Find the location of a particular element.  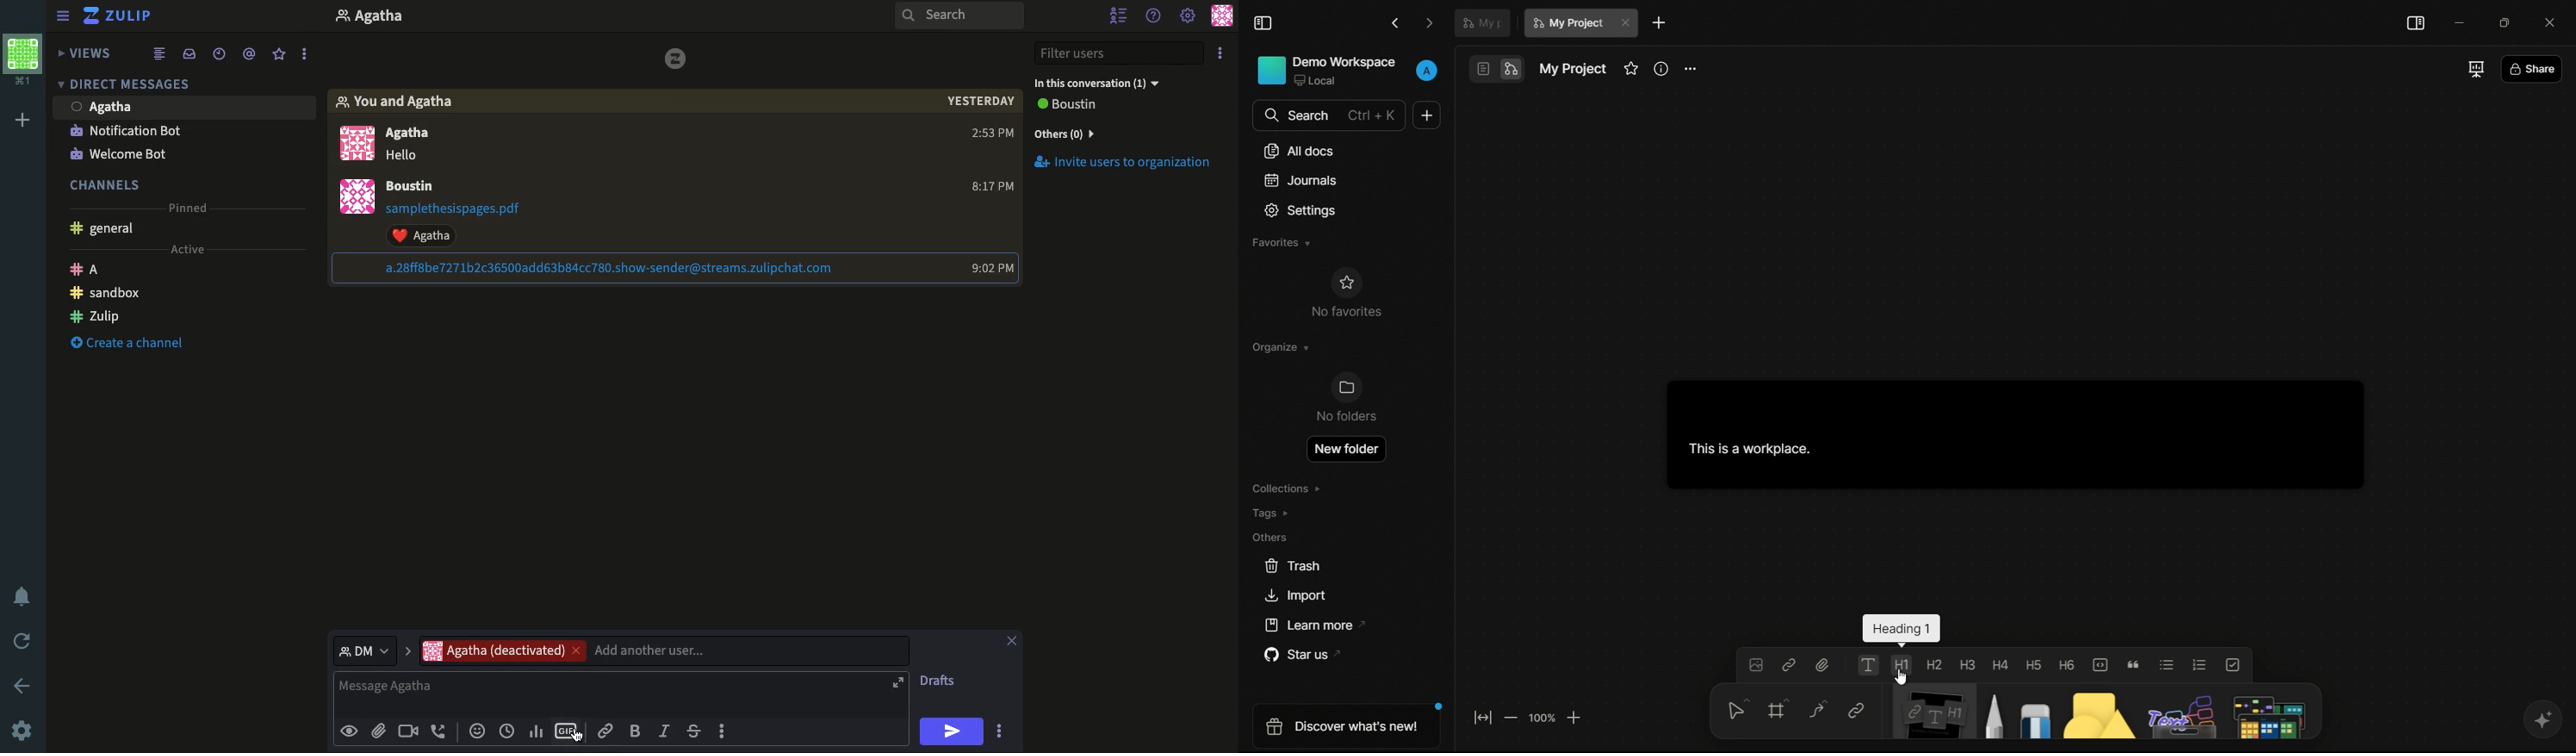

Inbox is located at coordinates (193, 54).